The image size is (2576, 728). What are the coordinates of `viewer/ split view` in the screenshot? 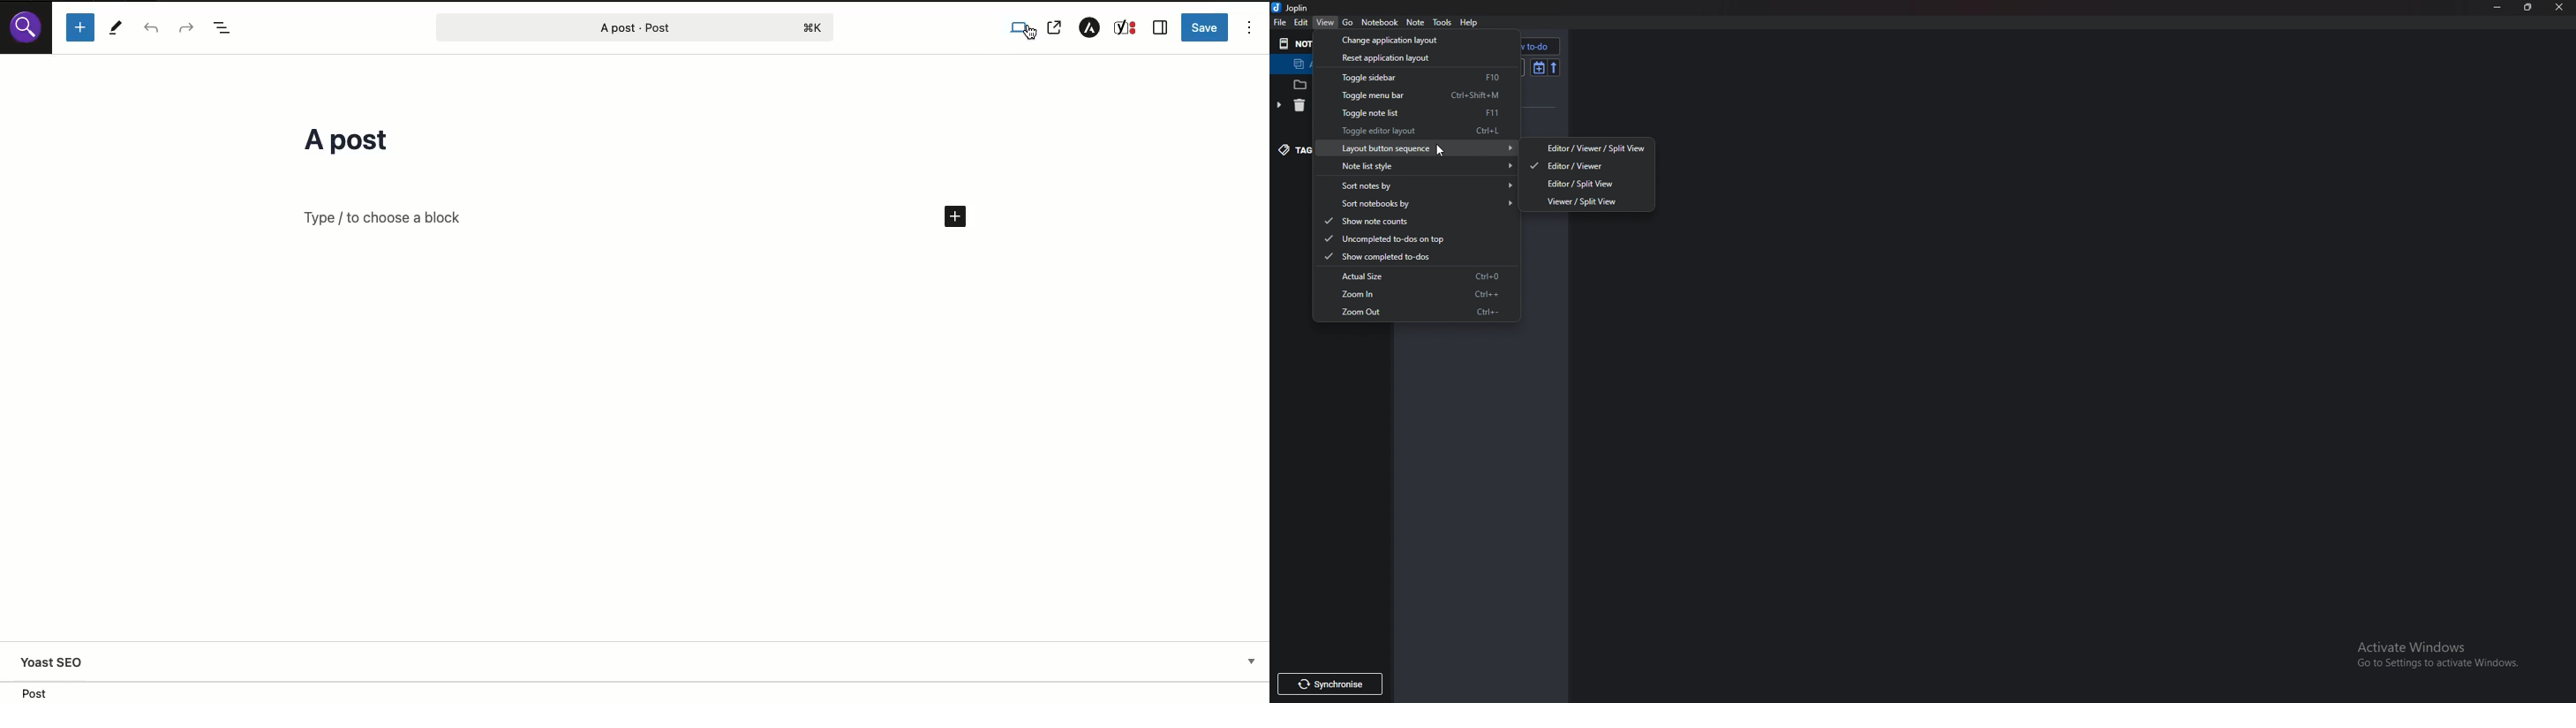 It's located at (1593, 201).